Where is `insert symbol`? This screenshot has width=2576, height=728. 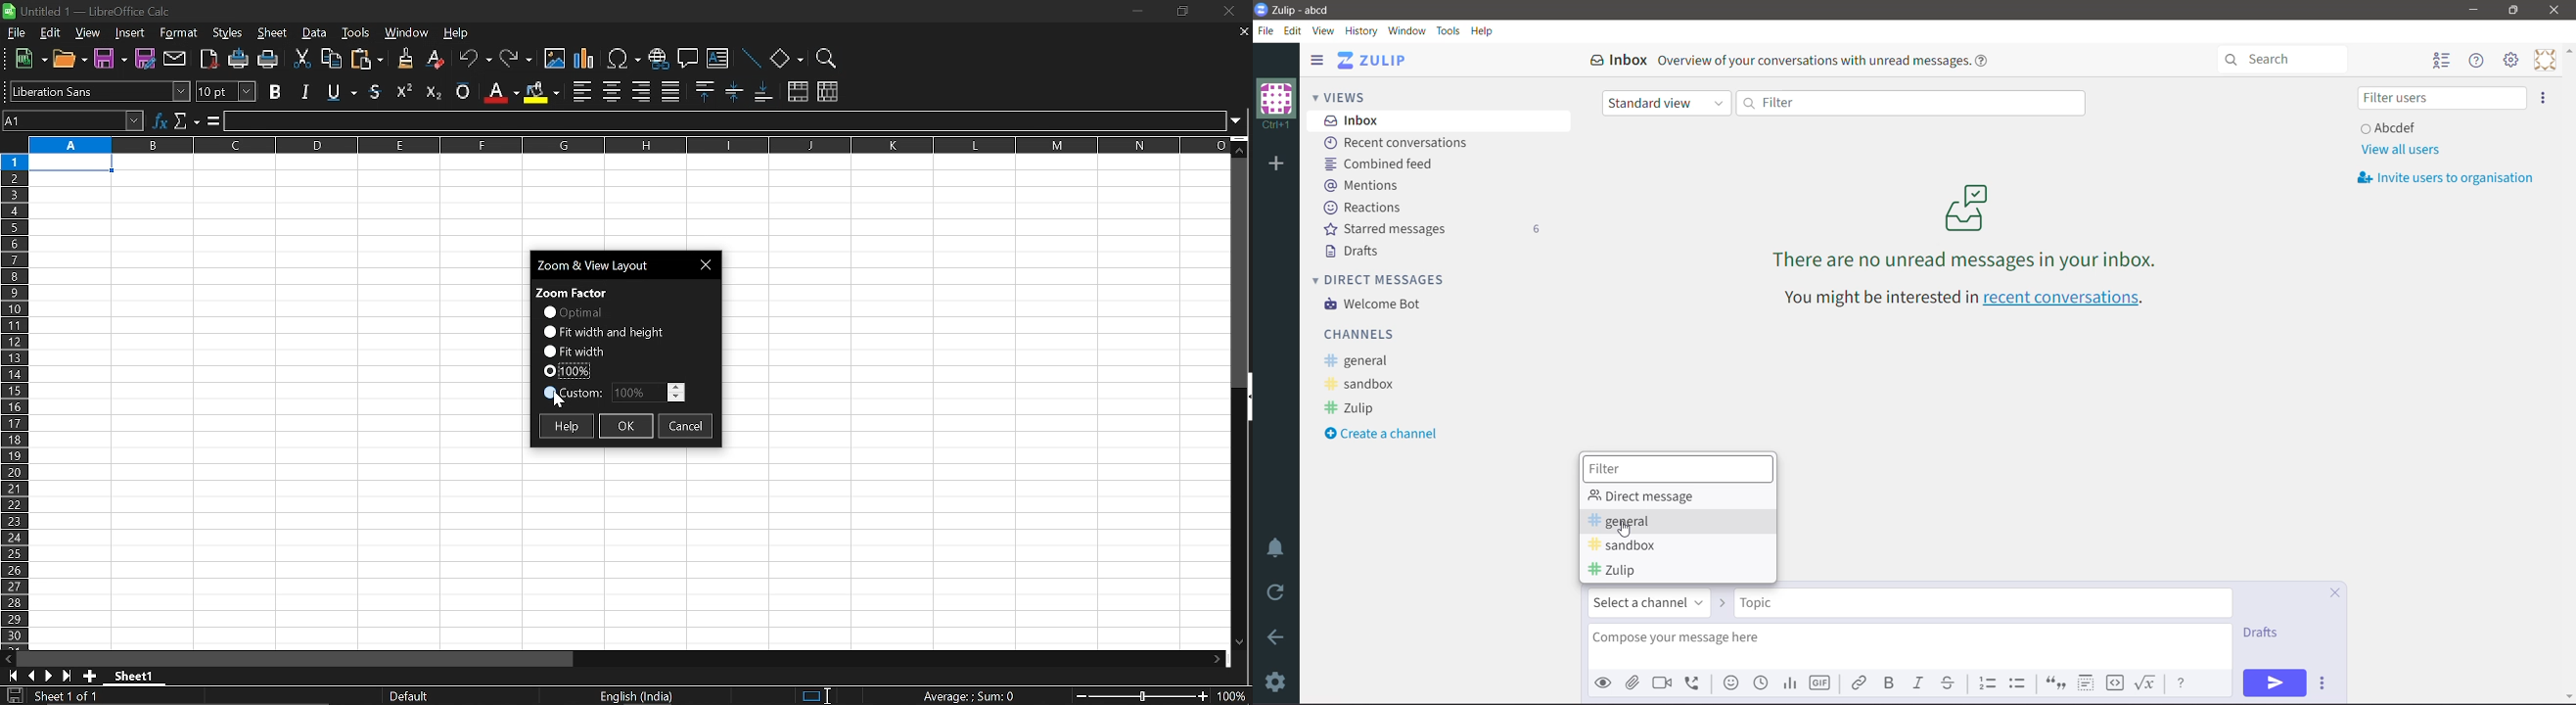
insert symbol is located at coordinates (623, 59).